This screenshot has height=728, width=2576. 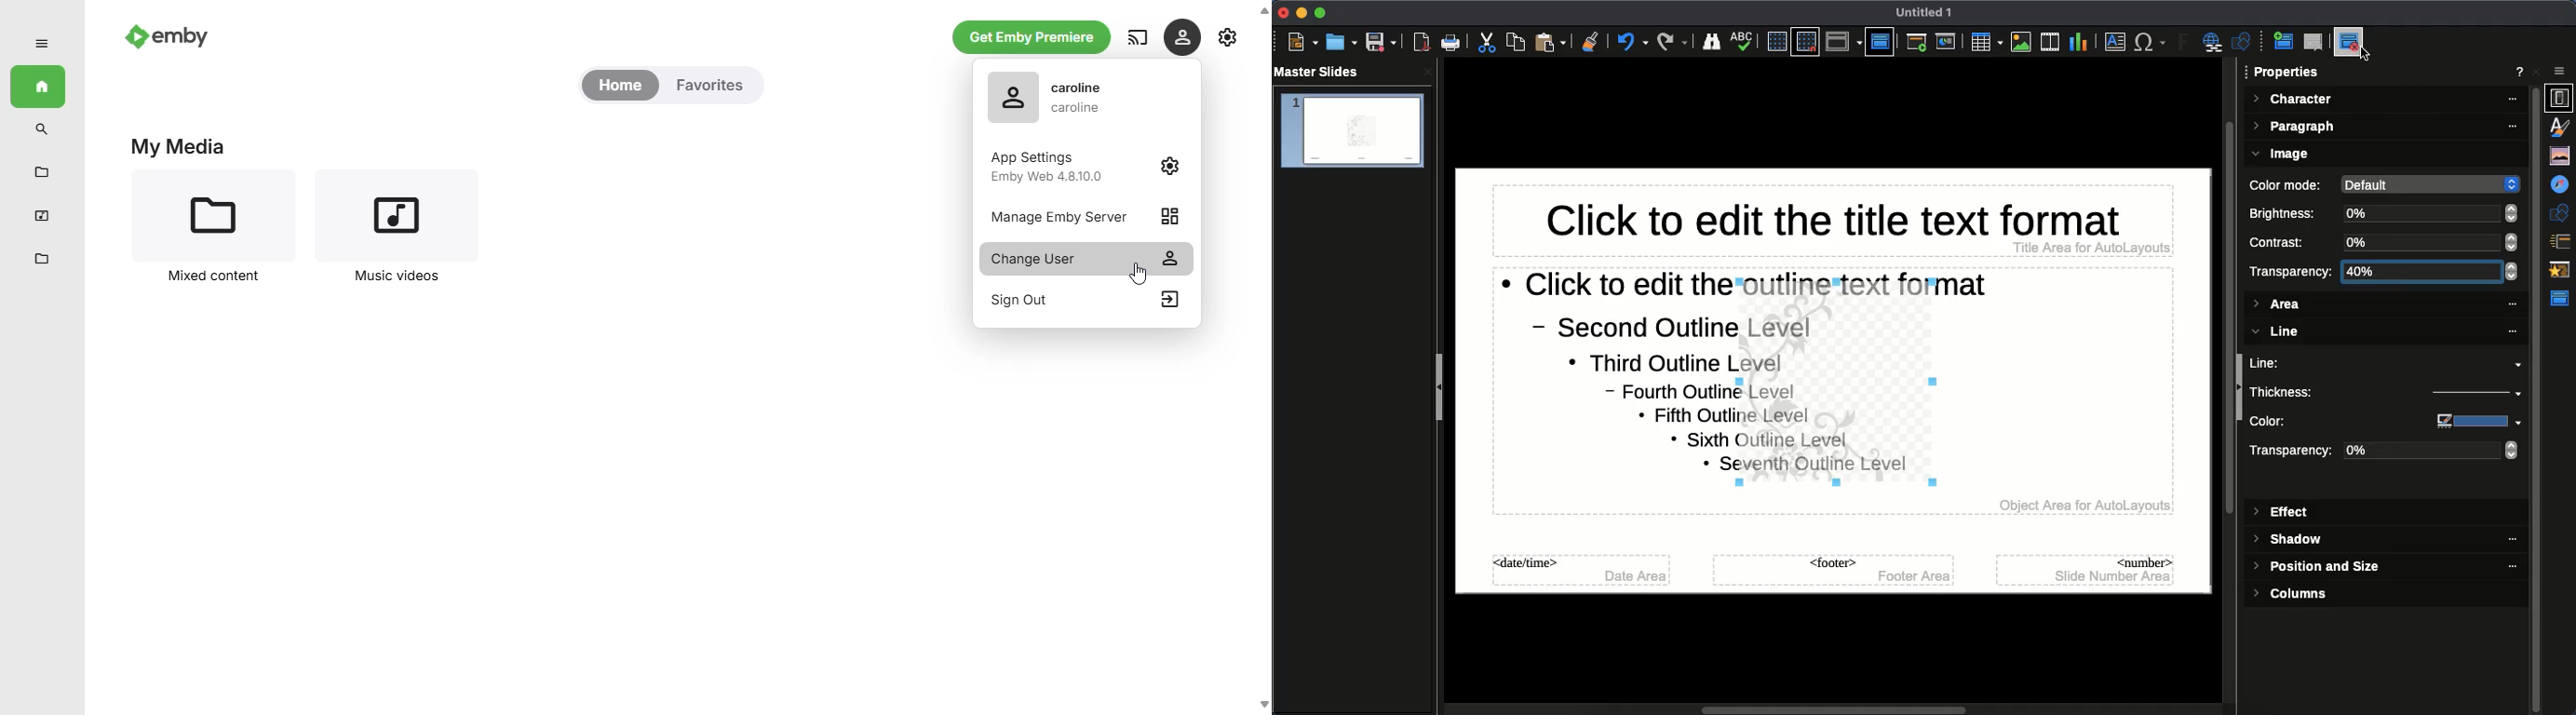 What do you see at coordinates (1261, 357) in the screenshot?
I see `scrollbar` at bounding box center [1261, 357].